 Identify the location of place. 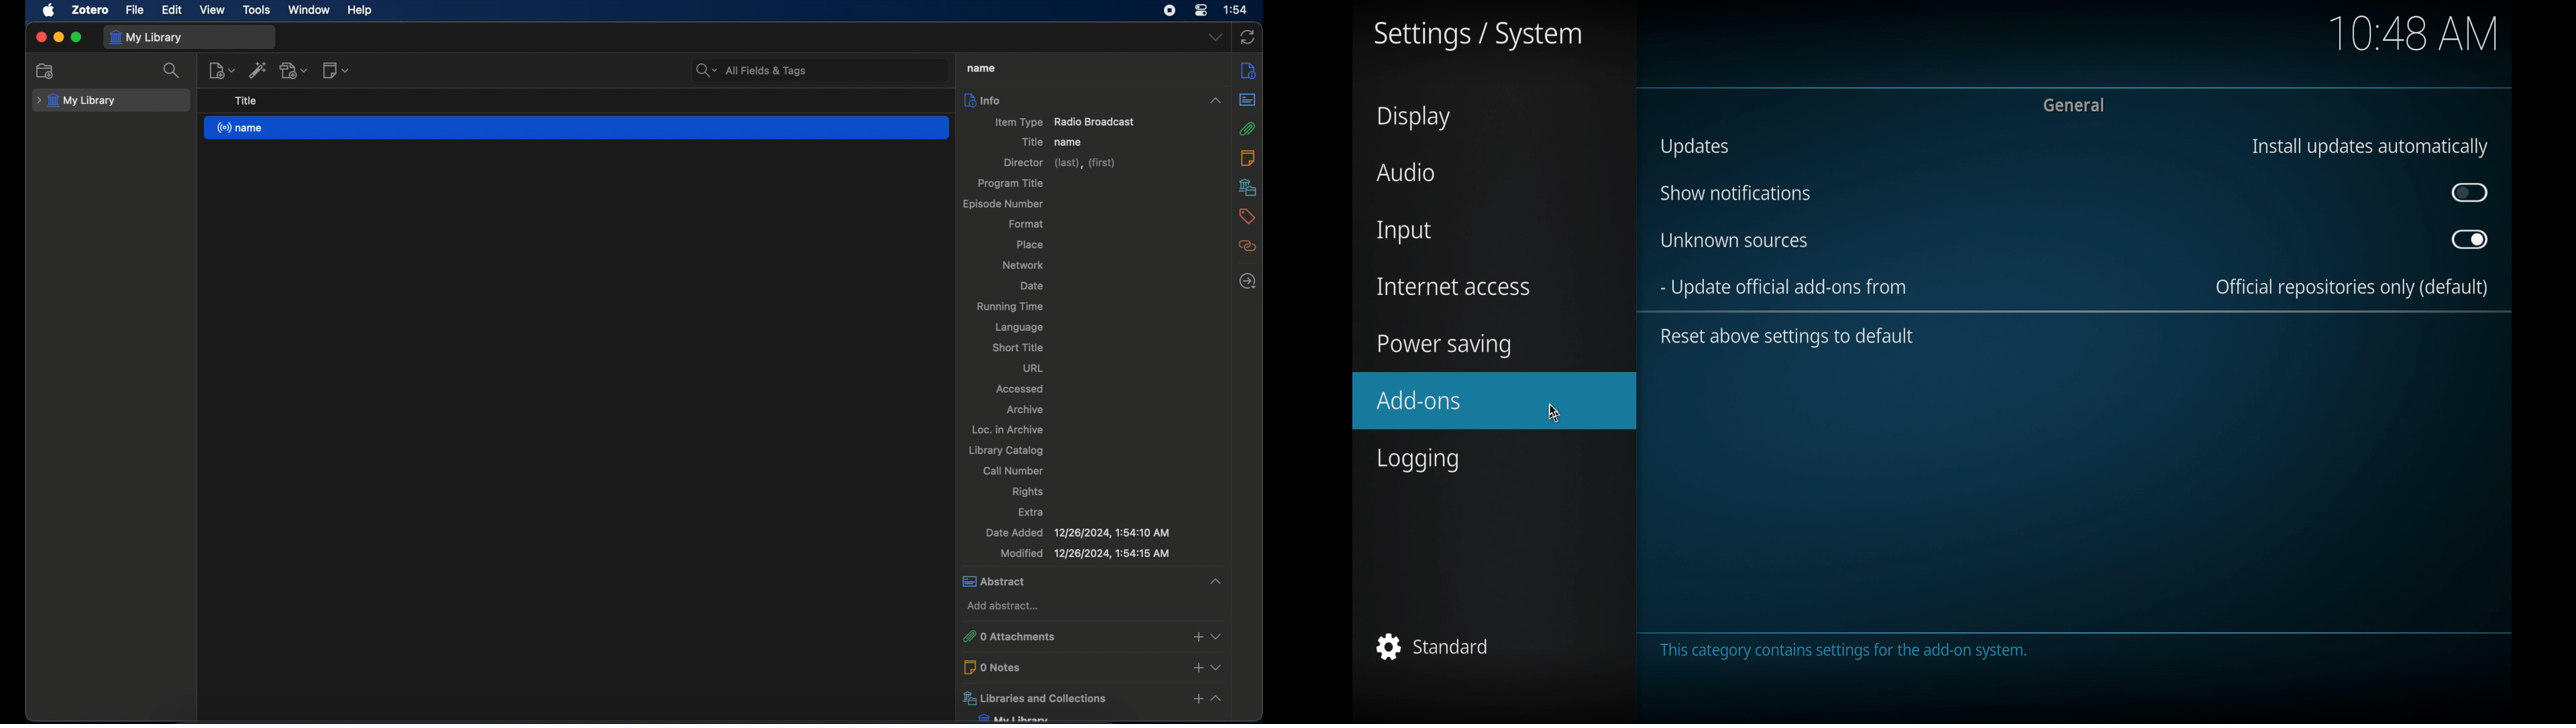
(1030, 244).